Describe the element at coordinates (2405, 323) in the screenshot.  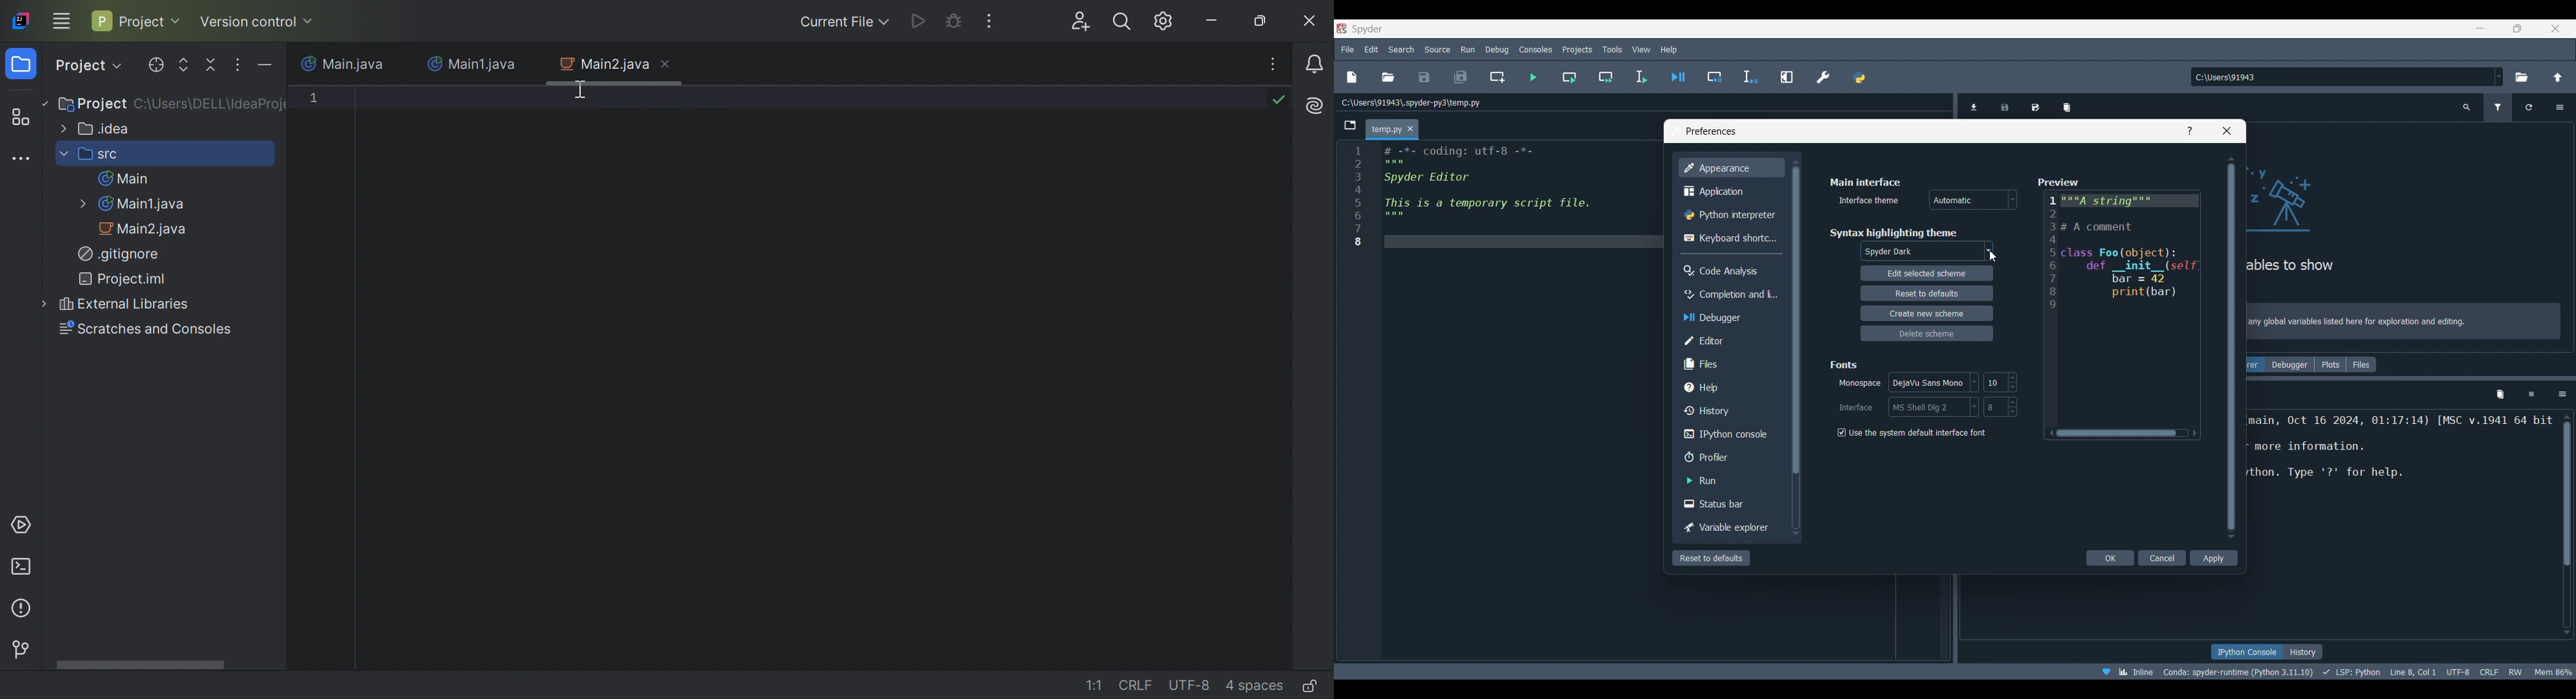
I see `info` at that location.